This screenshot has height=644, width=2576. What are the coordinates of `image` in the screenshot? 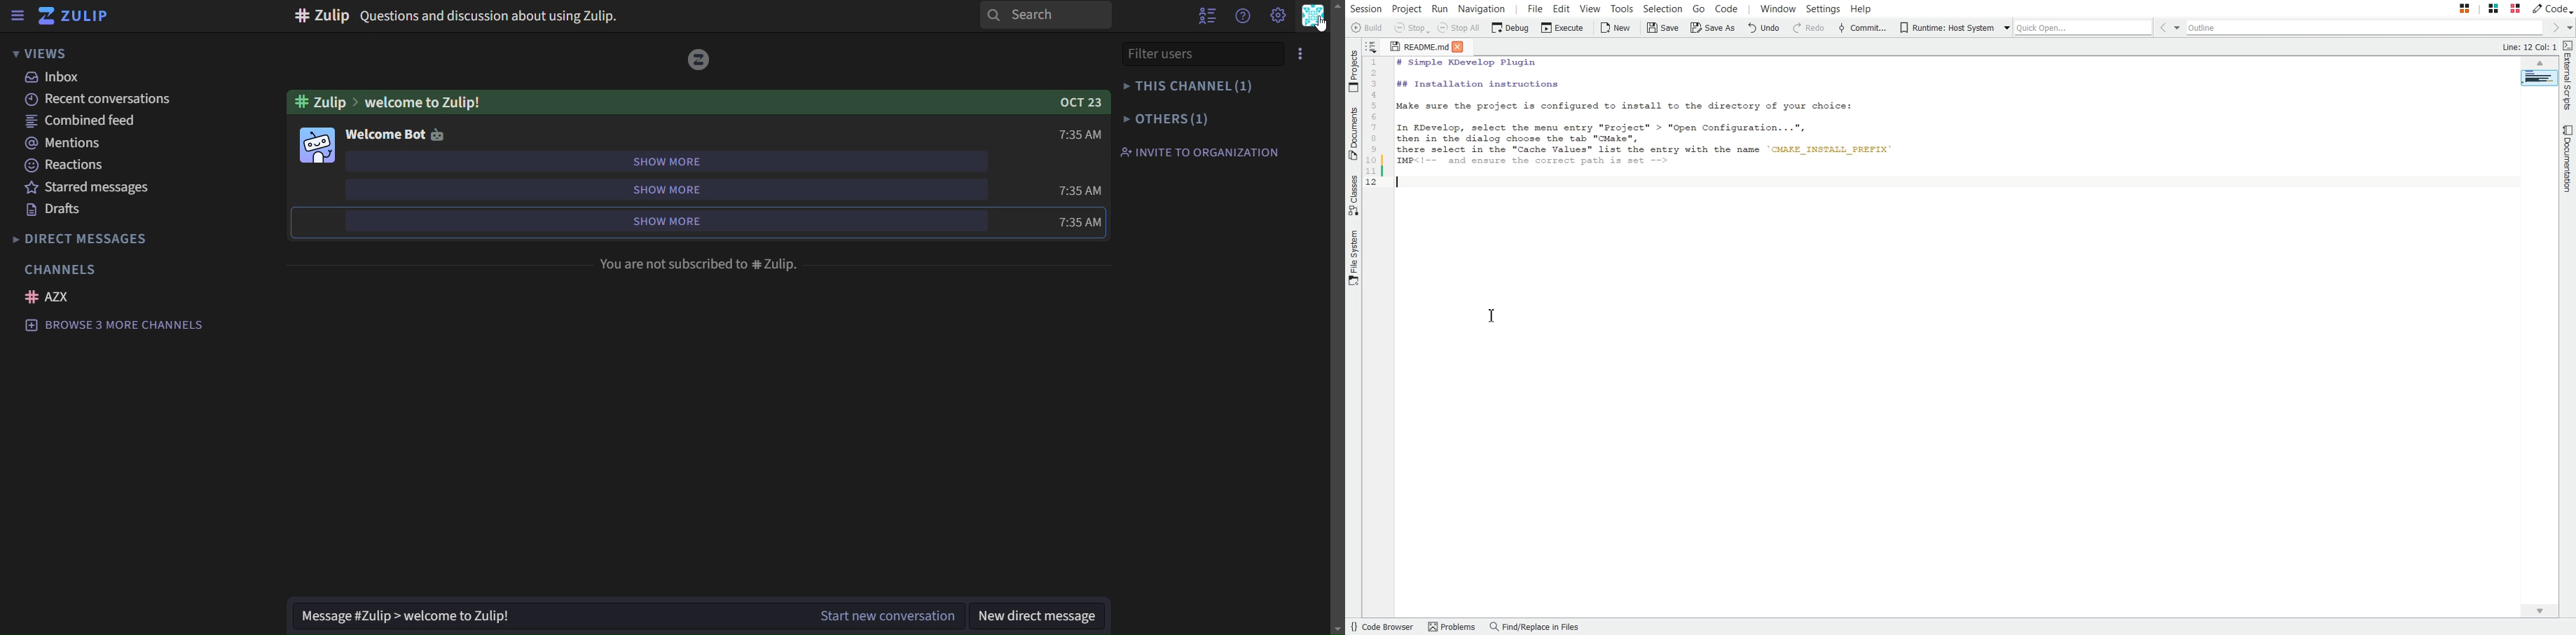 It's located at (315, 144).